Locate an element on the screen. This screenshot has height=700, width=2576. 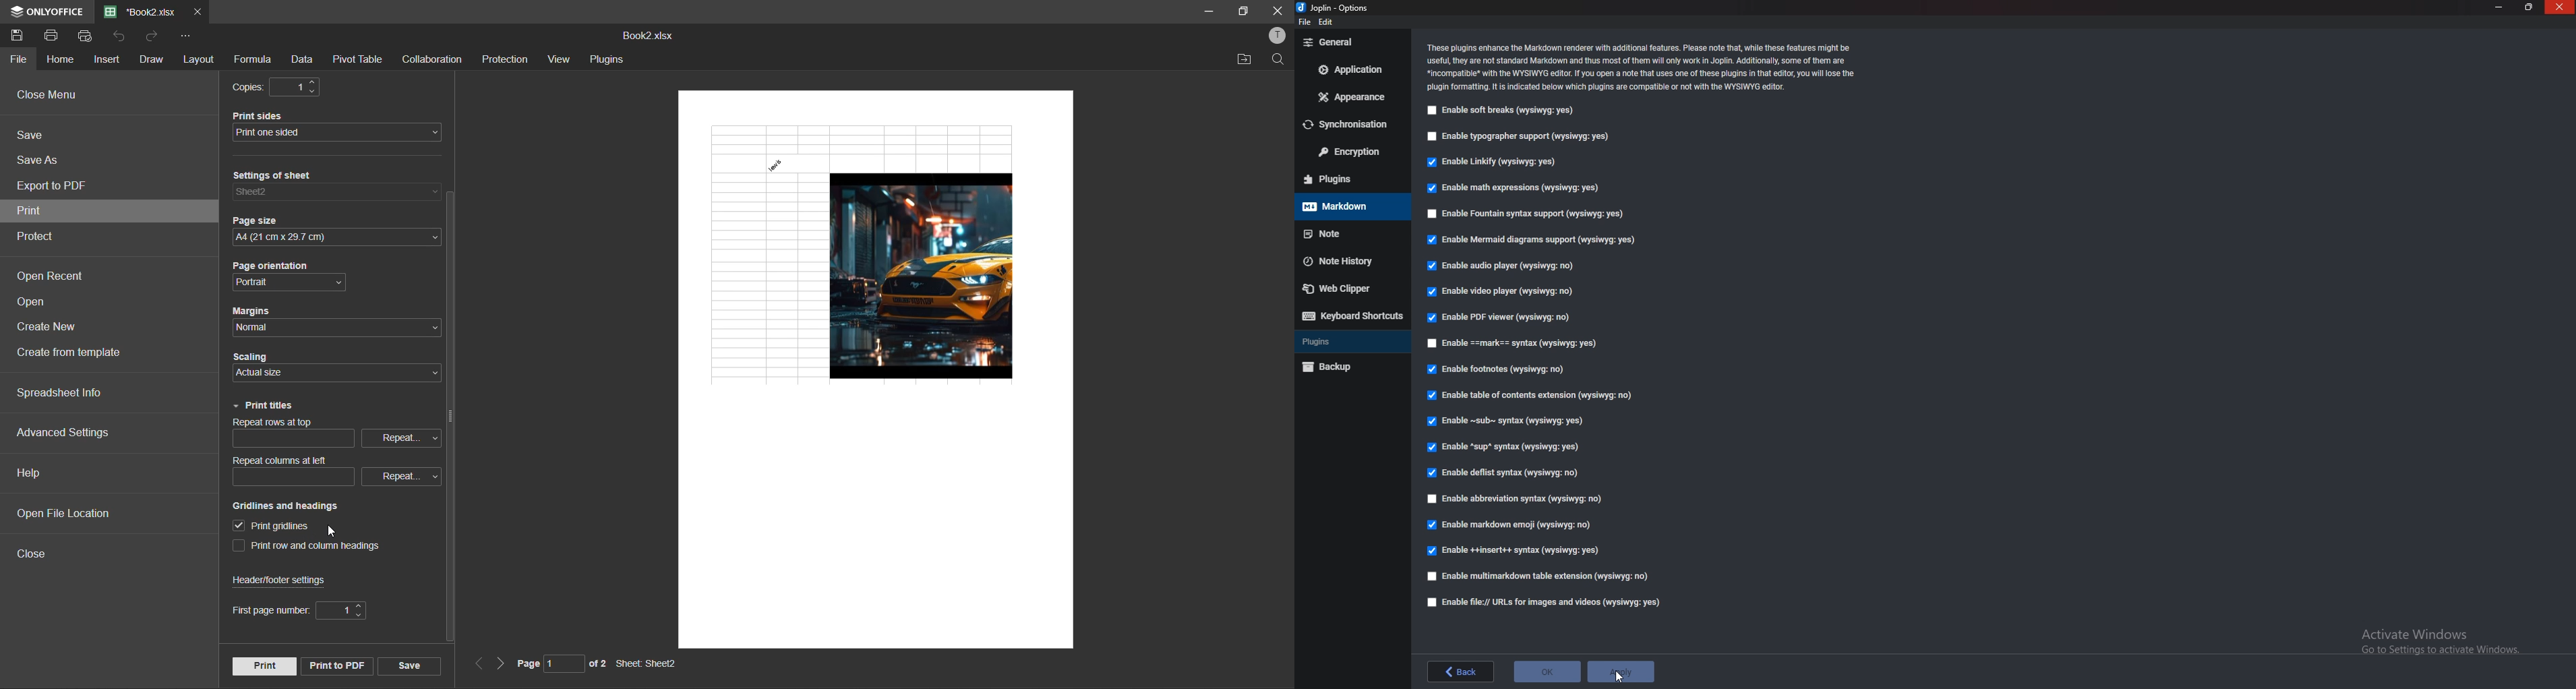
 Enable deflist syntax is located at coordinates (1505, 473).